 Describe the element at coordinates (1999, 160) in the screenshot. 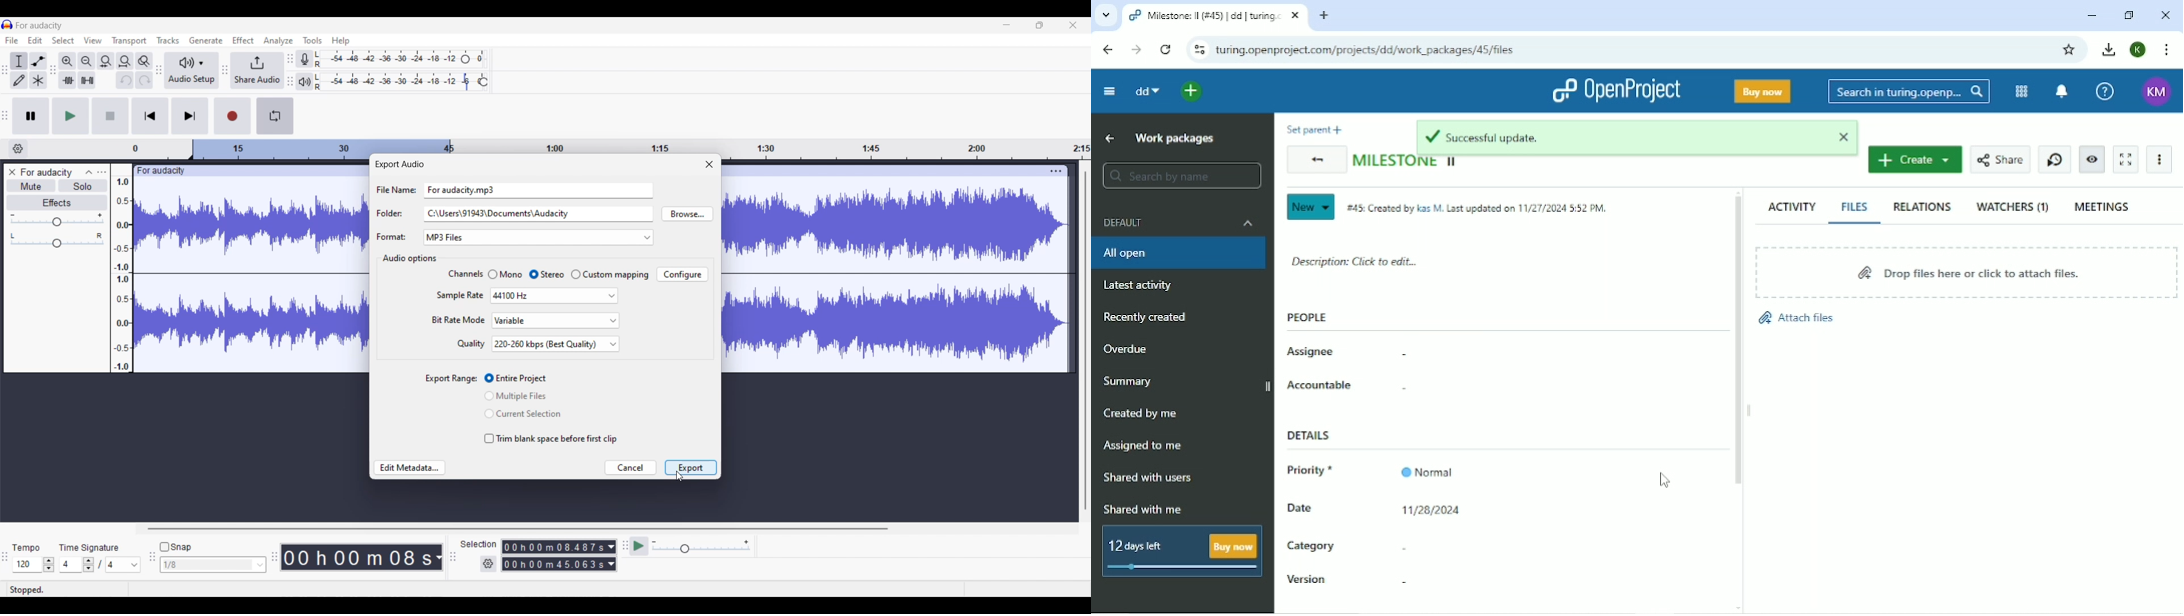

I see `Share` at that location.